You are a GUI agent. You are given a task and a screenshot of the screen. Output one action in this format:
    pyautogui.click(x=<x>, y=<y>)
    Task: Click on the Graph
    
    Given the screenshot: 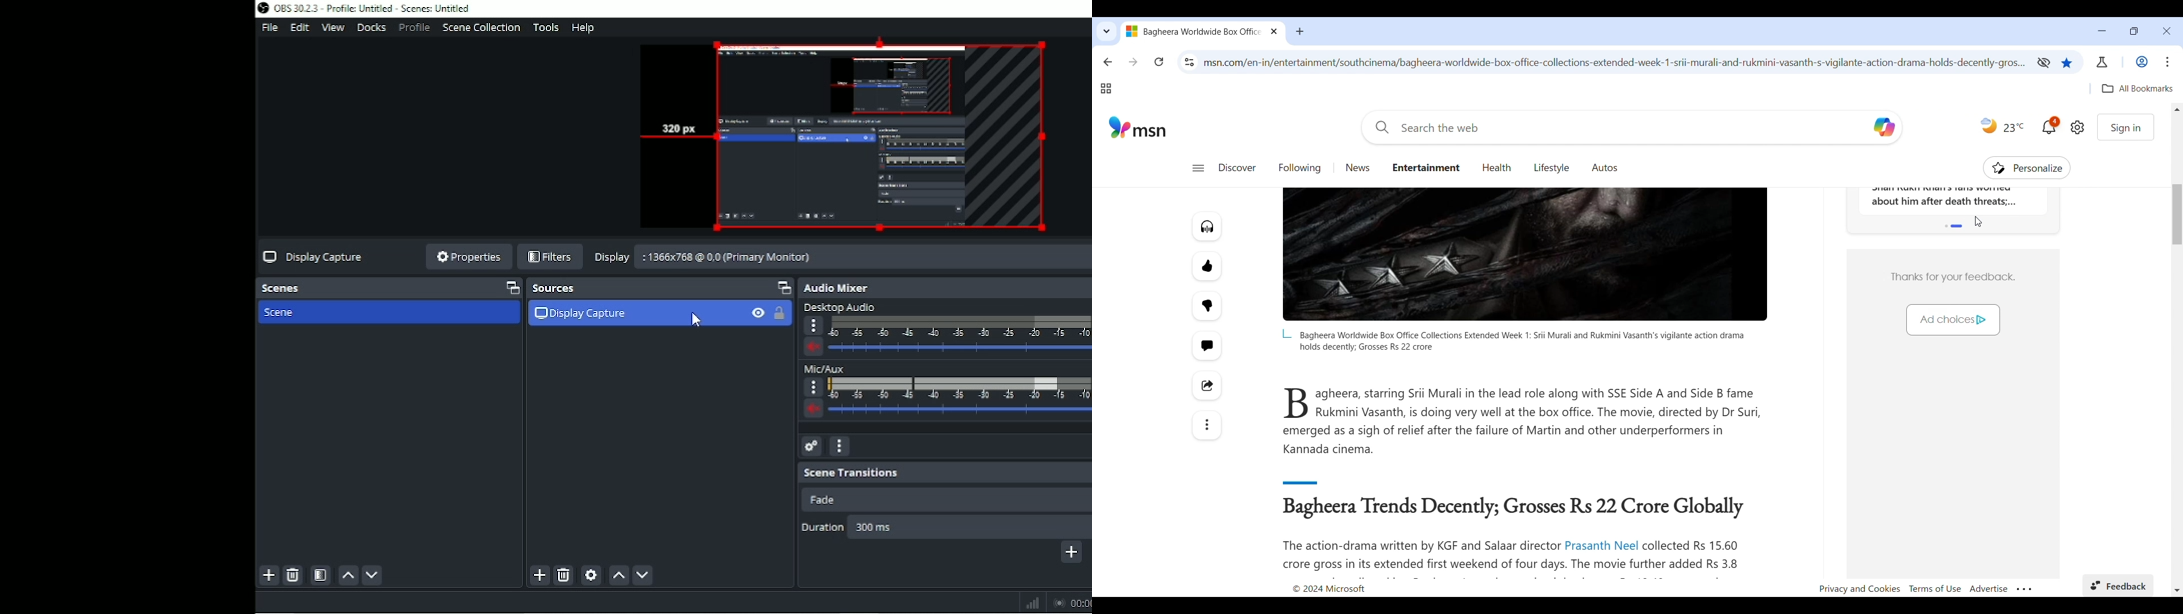 What is the action you would take?
    pyautogui.click(x=1029, y=602)
    